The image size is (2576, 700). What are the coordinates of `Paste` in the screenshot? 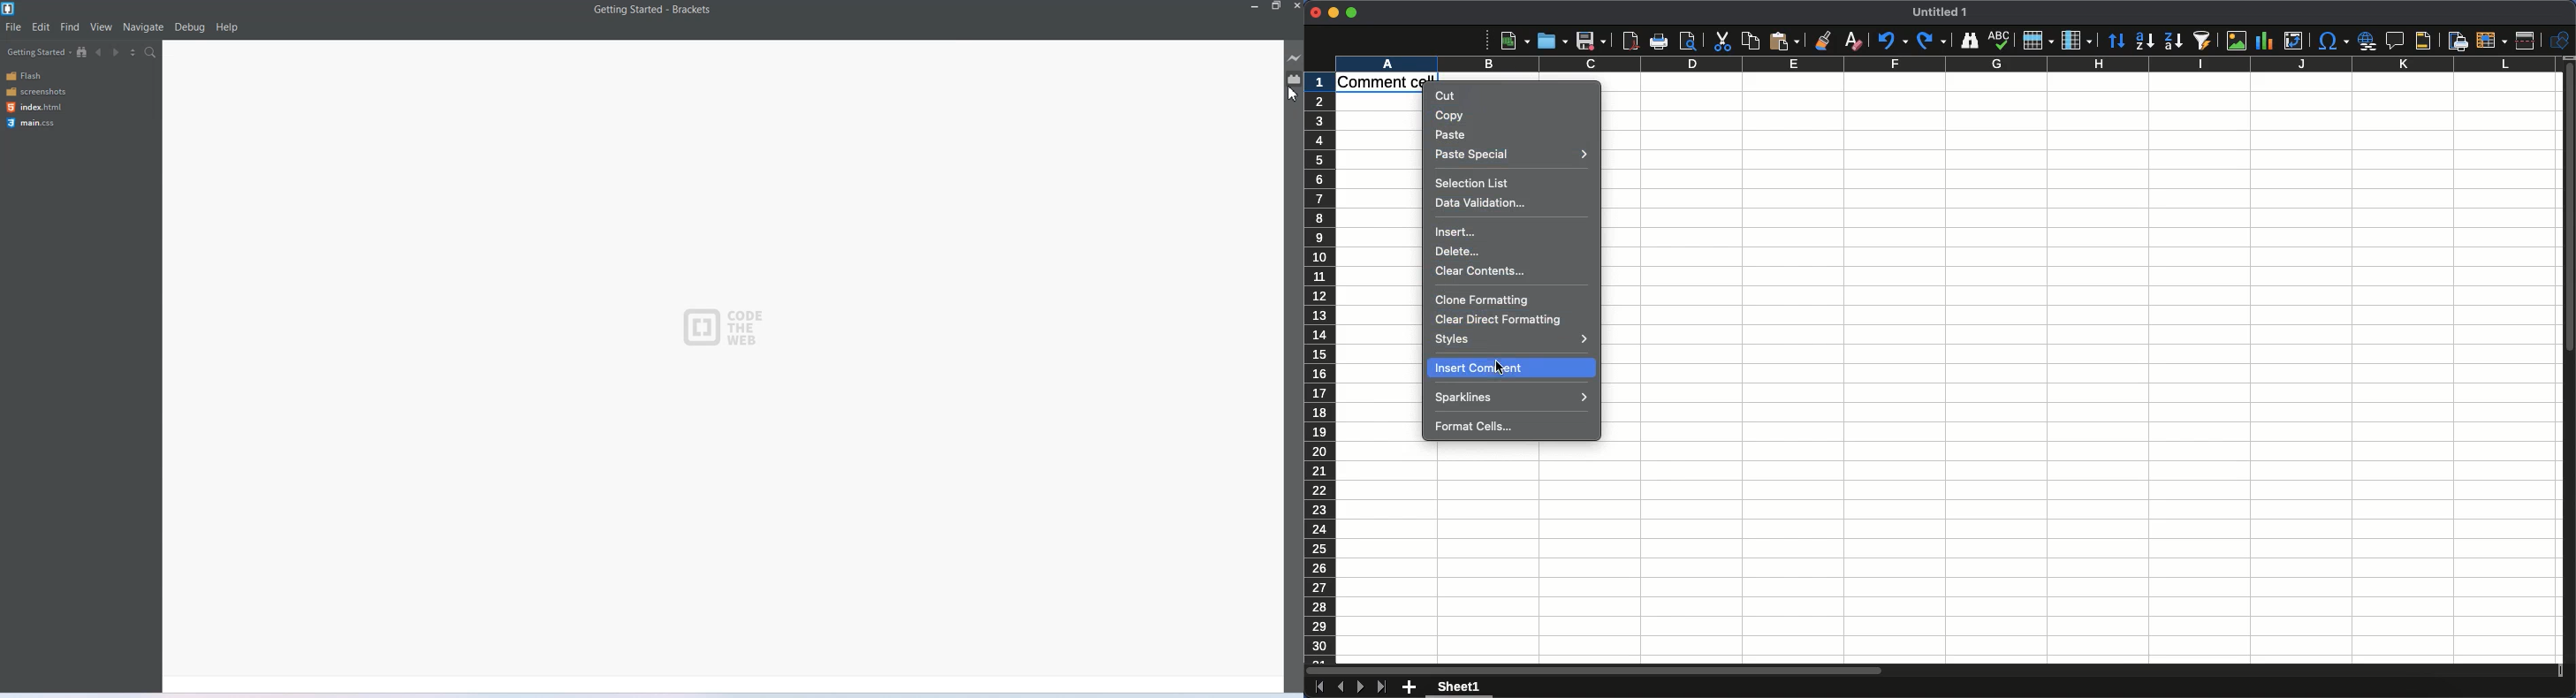 It's located at (1784, 40).